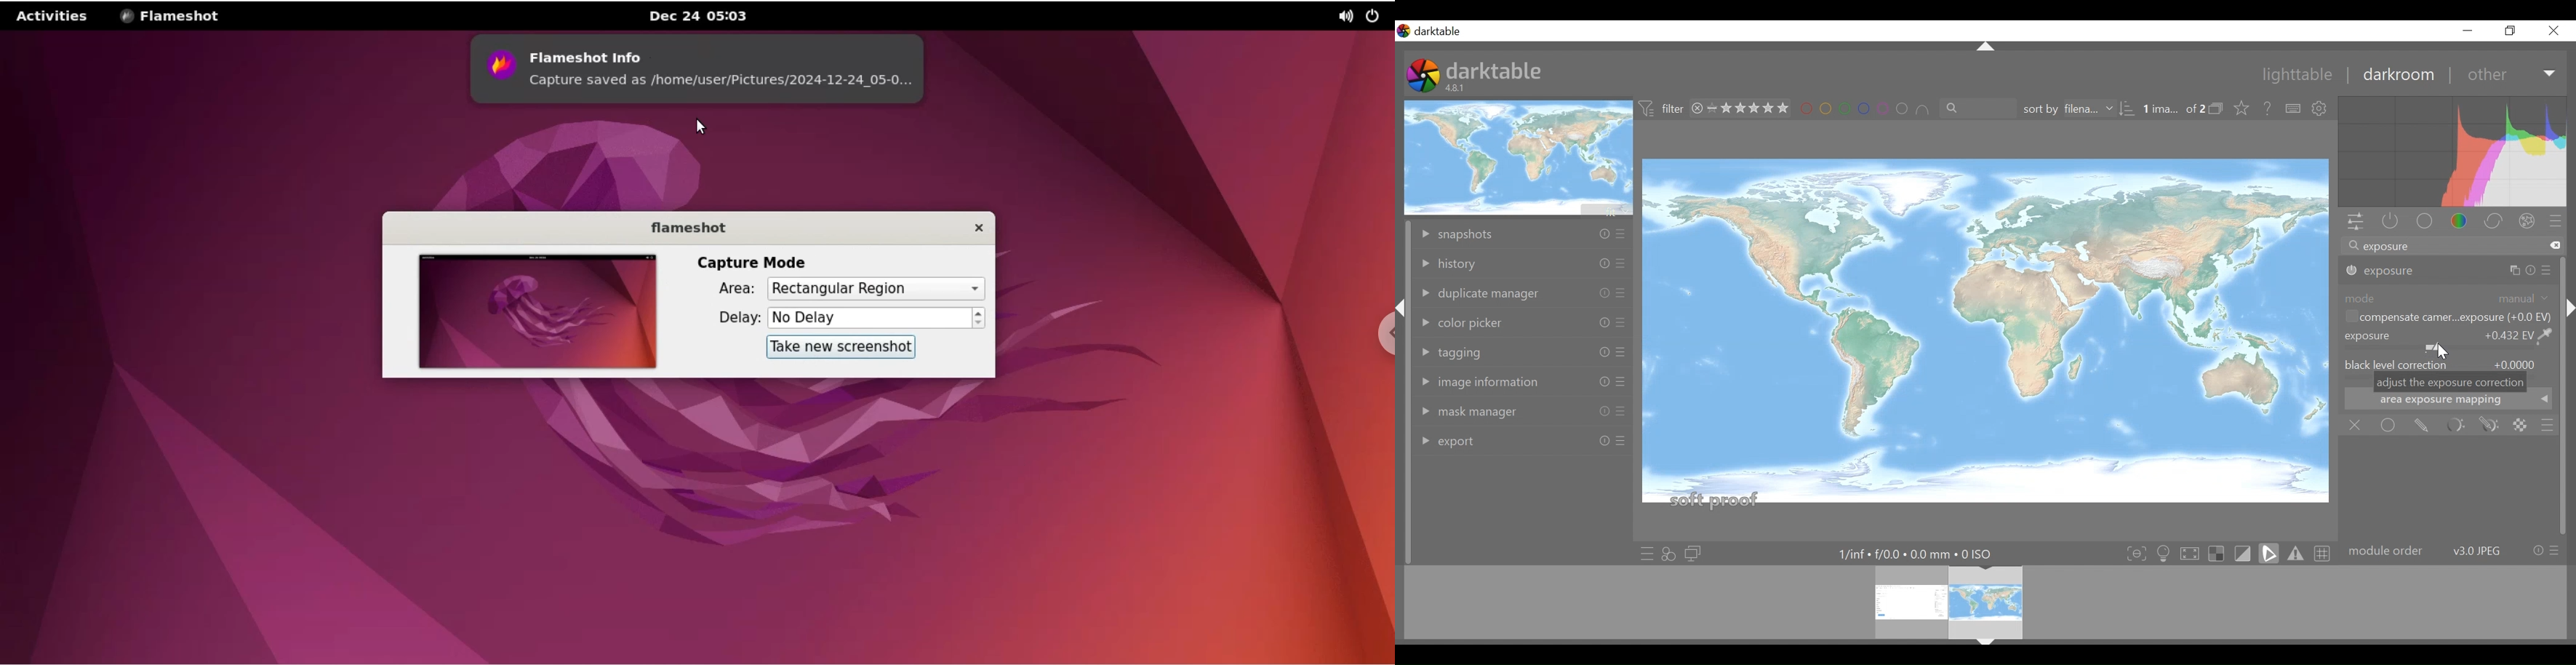 The height and width of the screenshot is (672, 2576). I want to click on Darktable Desktop Icon, so click(1424, 77).